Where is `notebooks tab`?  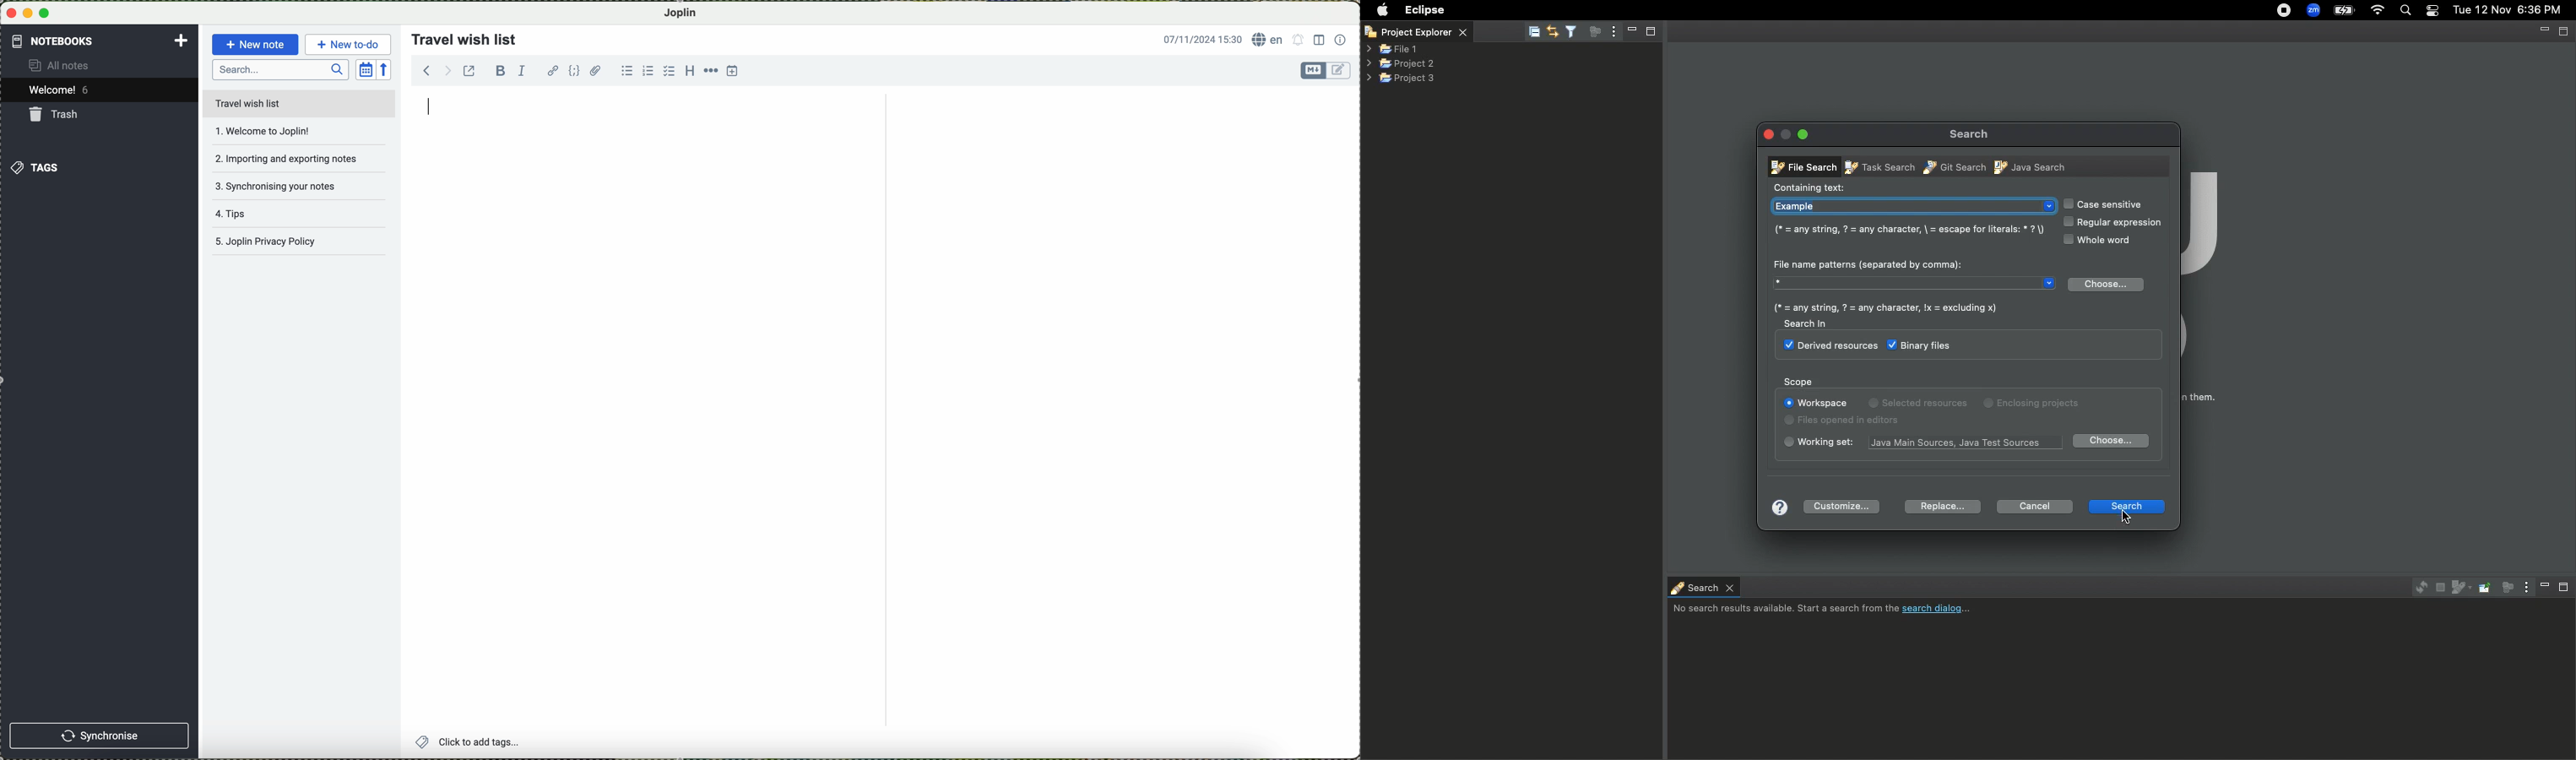
notebooks tab is located at coordinates (100, 41).